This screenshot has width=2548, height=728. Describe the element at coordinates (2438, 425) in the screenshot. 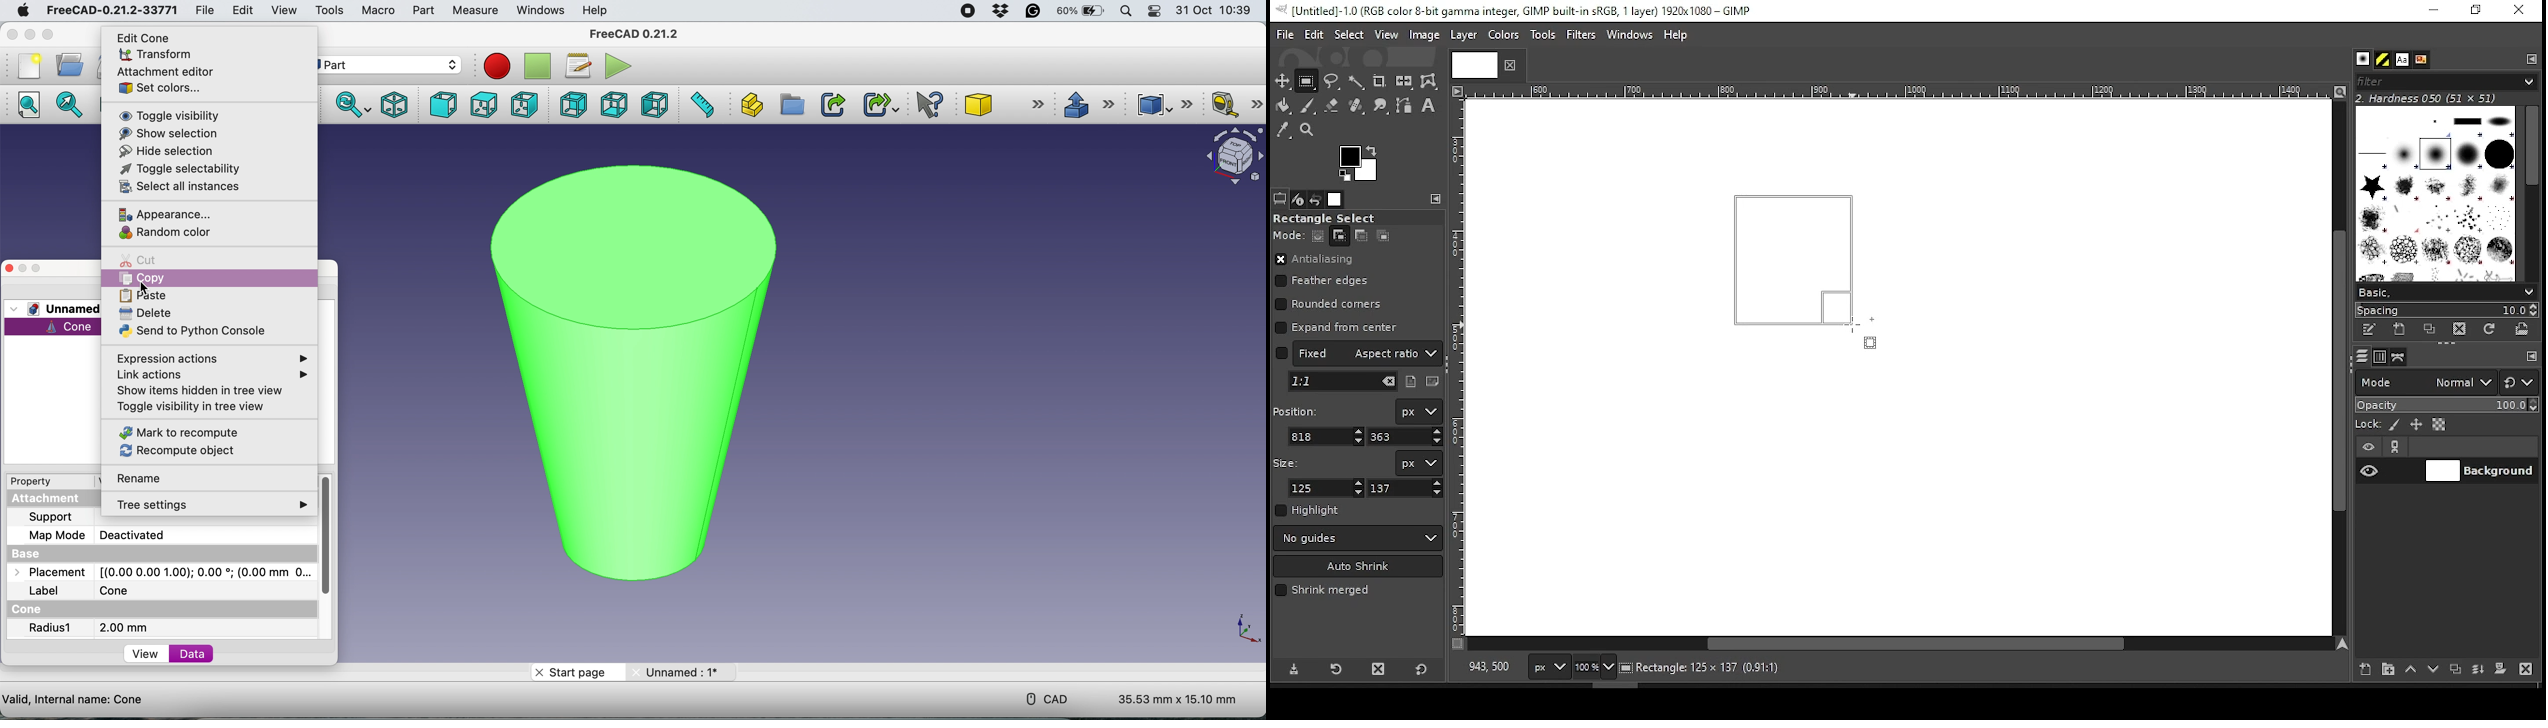

I see `lock alpha channel` at that location.